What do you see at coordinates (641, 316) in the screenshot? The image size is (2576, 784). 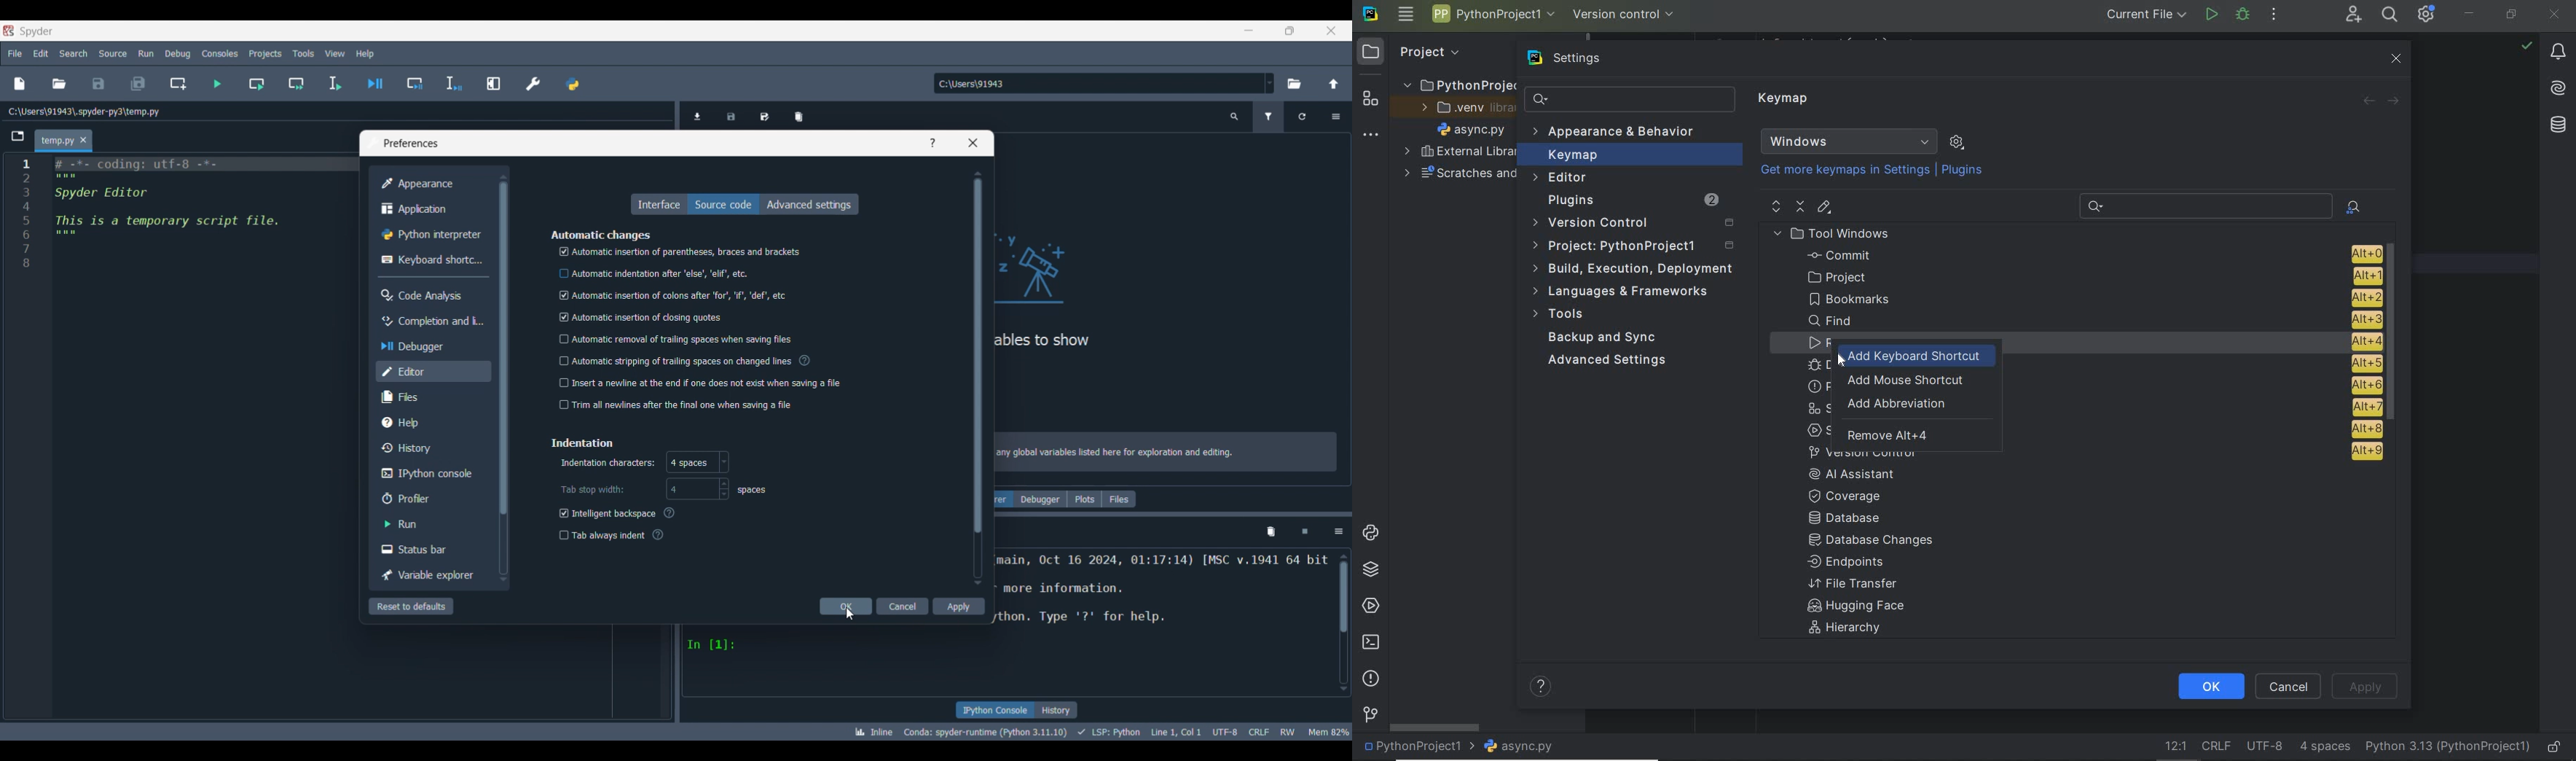 I see `‘Automatic insertion of closing quotes` at bounding box center [641, 316].